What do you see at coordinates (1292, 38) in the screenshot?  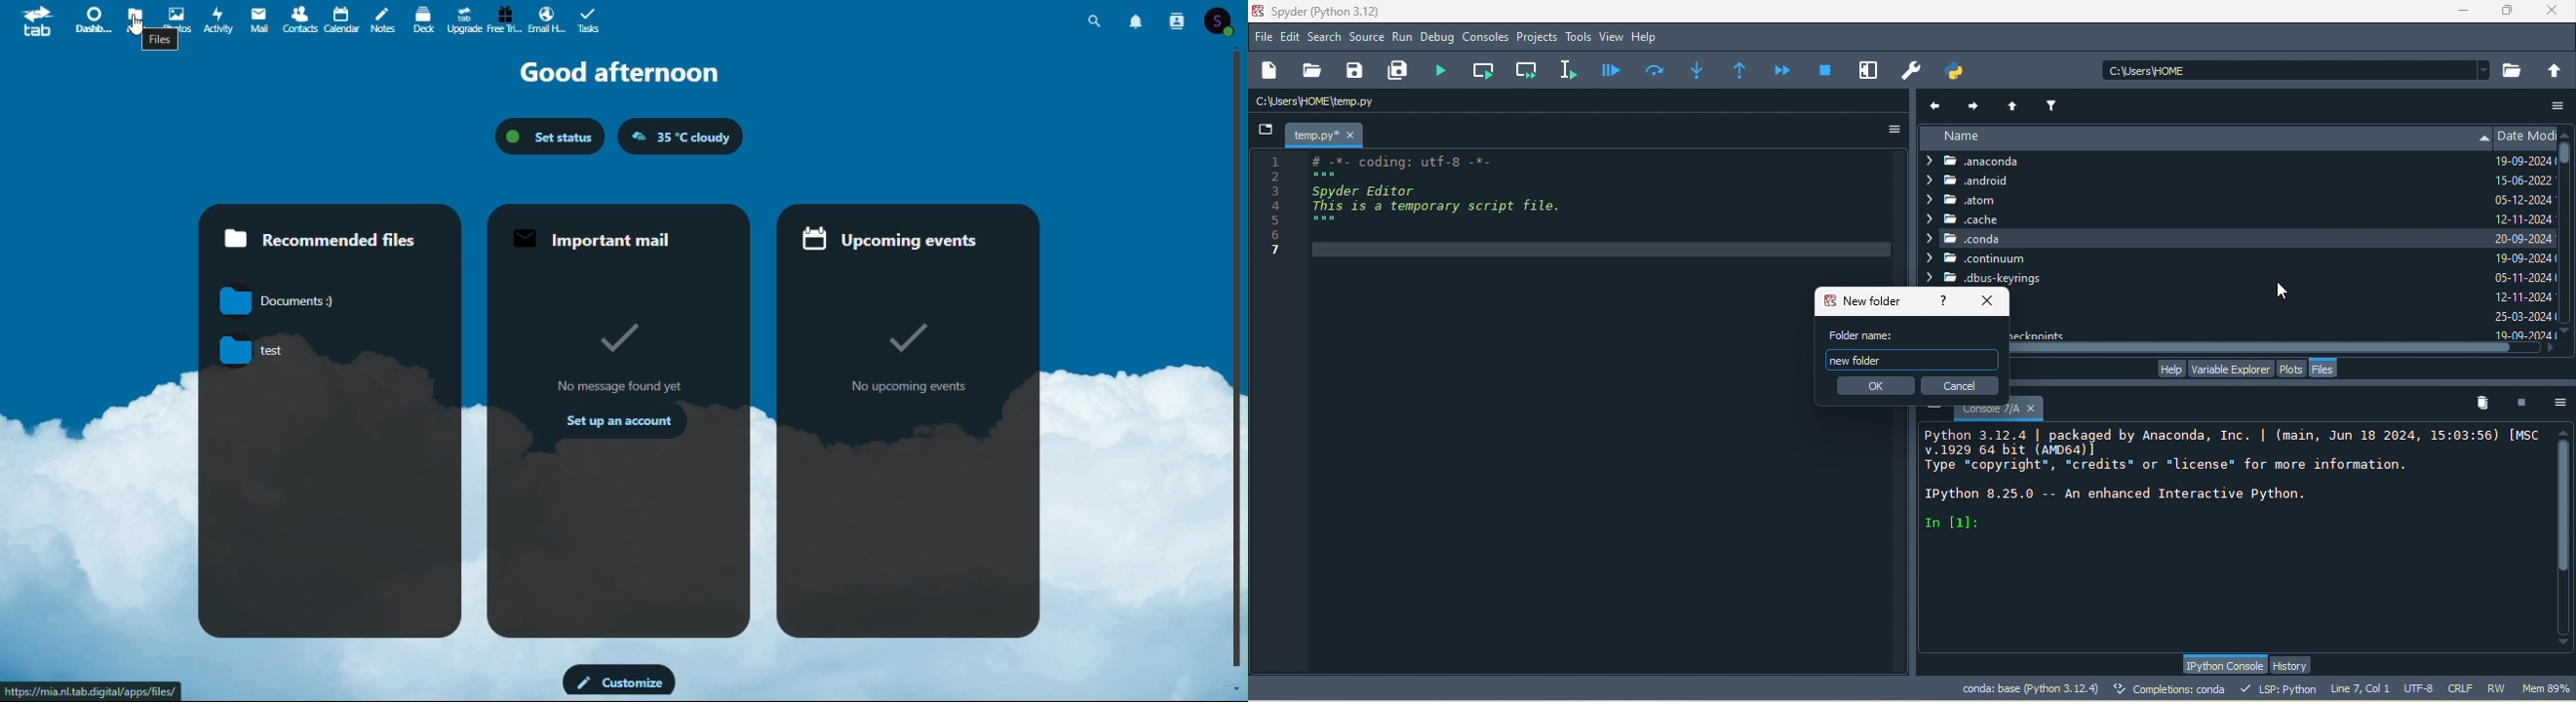 I see `edit` at bounding box center [1292, 38].